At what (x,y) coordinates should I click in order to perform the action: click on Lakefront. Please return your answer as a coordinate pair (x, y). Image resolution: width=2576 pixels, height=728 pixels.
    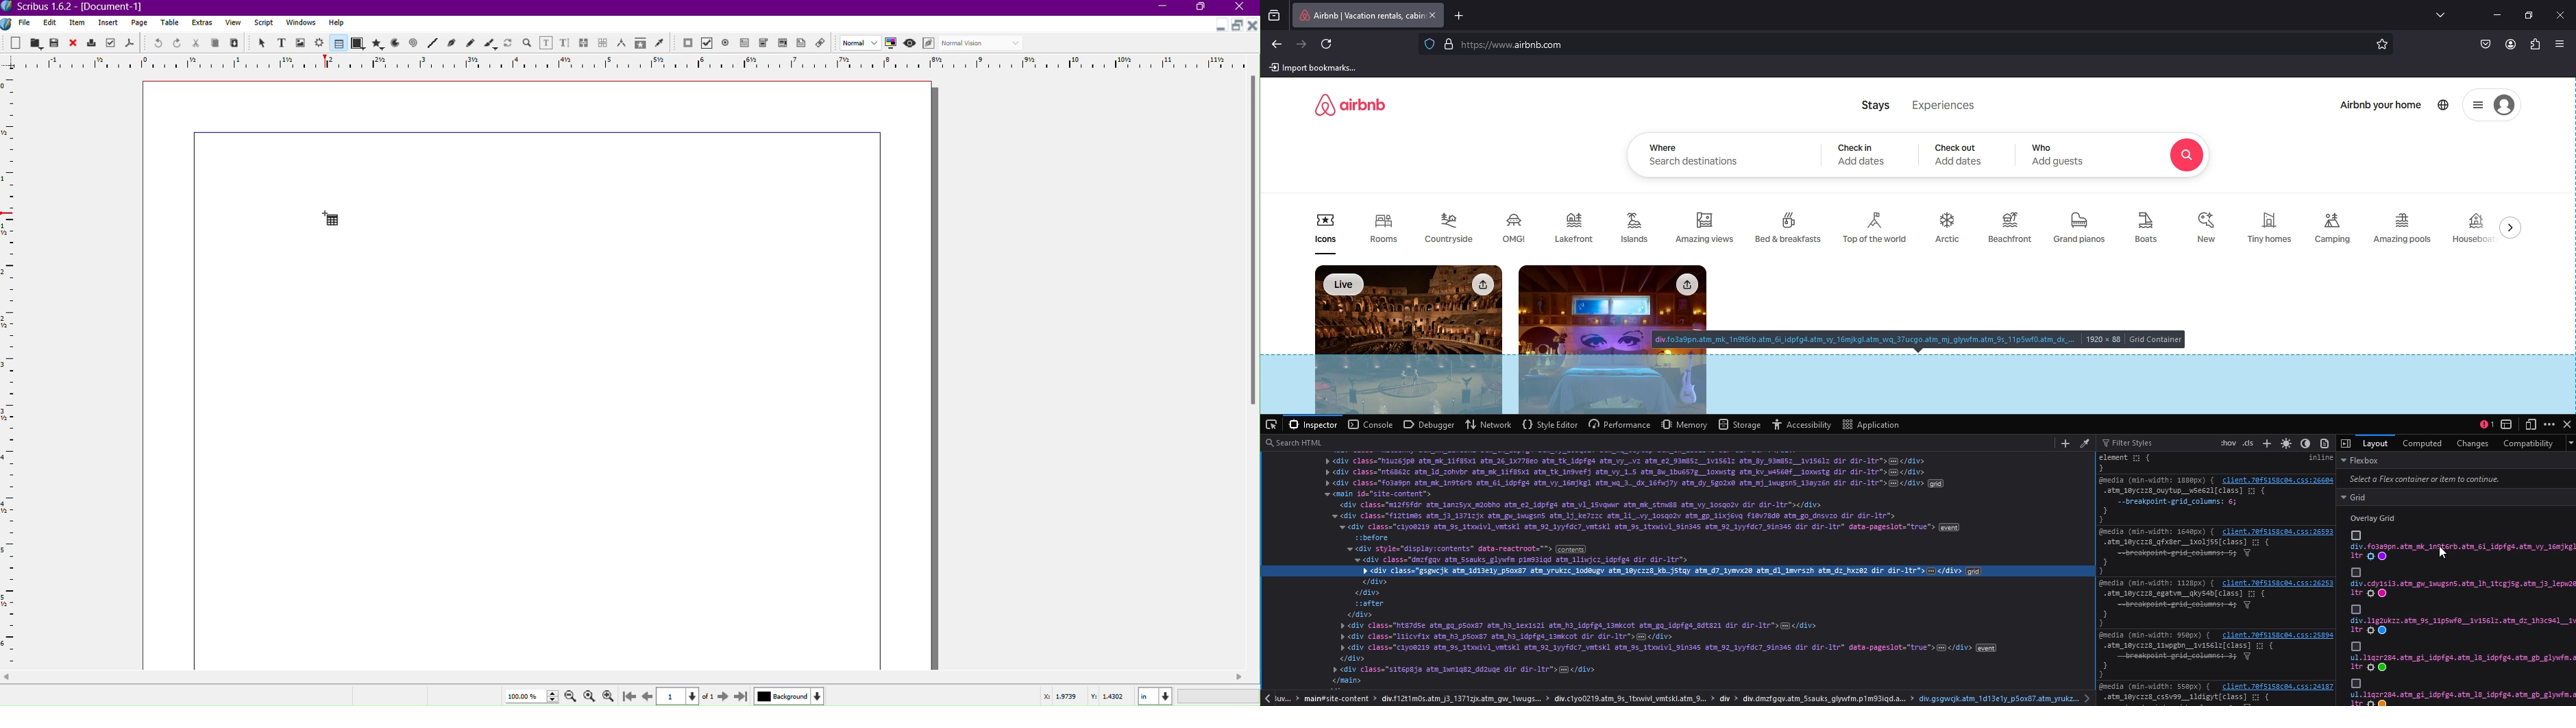
    Looking at the image, I should click on (1576, 228).